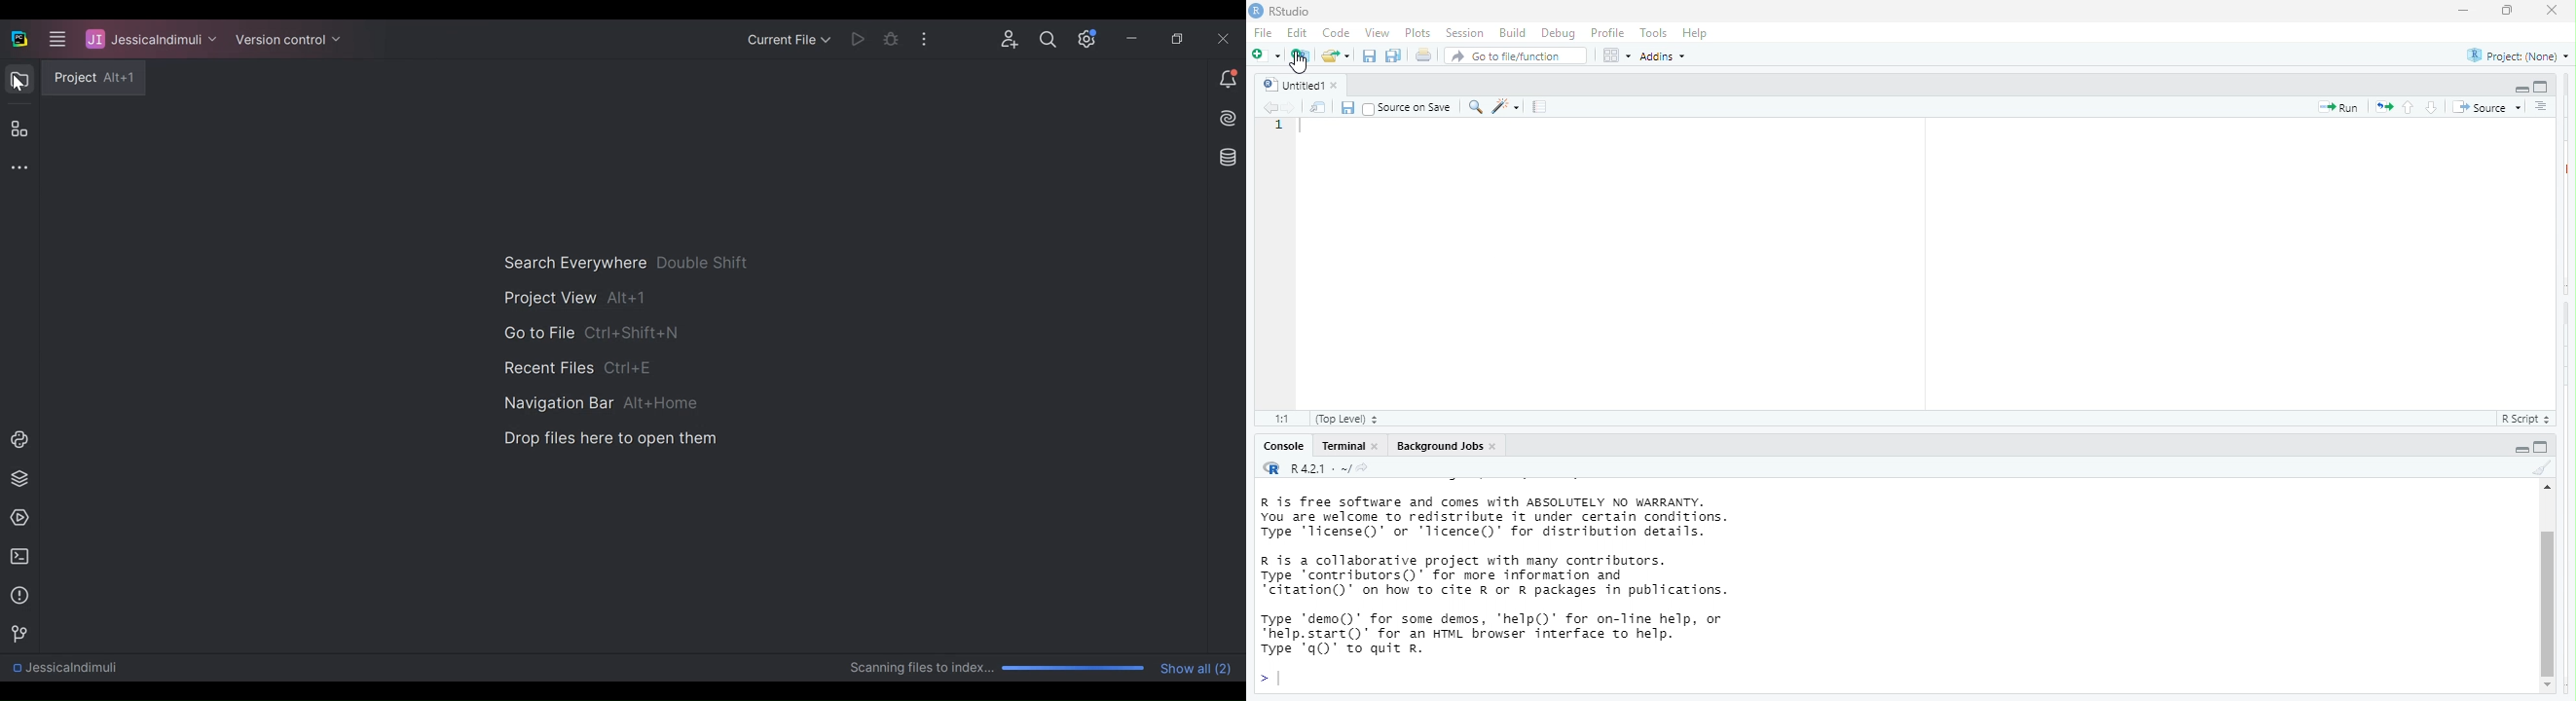 This screenshot has height=728, width=2576. Describe the element at coordinates (1340, 468) in the screenshot. I see ` R421: ~/` at that location.